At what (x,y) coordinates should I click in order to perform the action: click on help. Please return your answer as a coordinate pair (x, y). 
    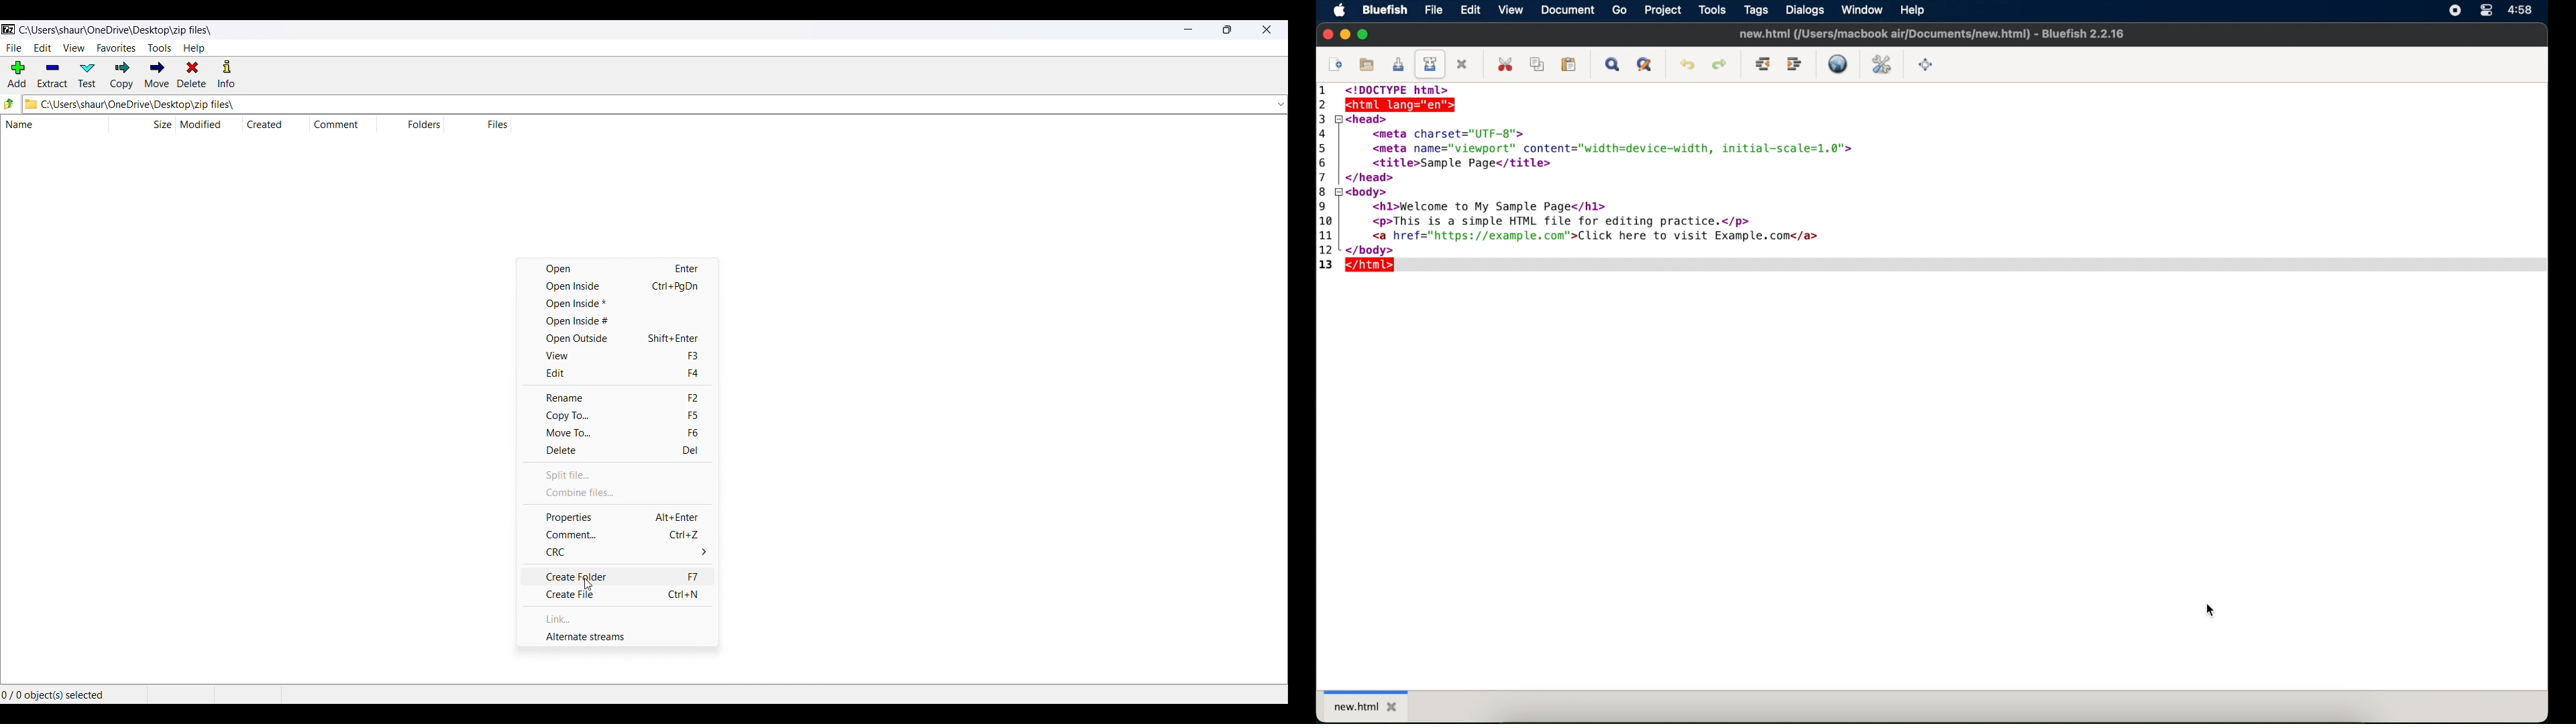
    Looking at the image, I should click on (1911, 9).